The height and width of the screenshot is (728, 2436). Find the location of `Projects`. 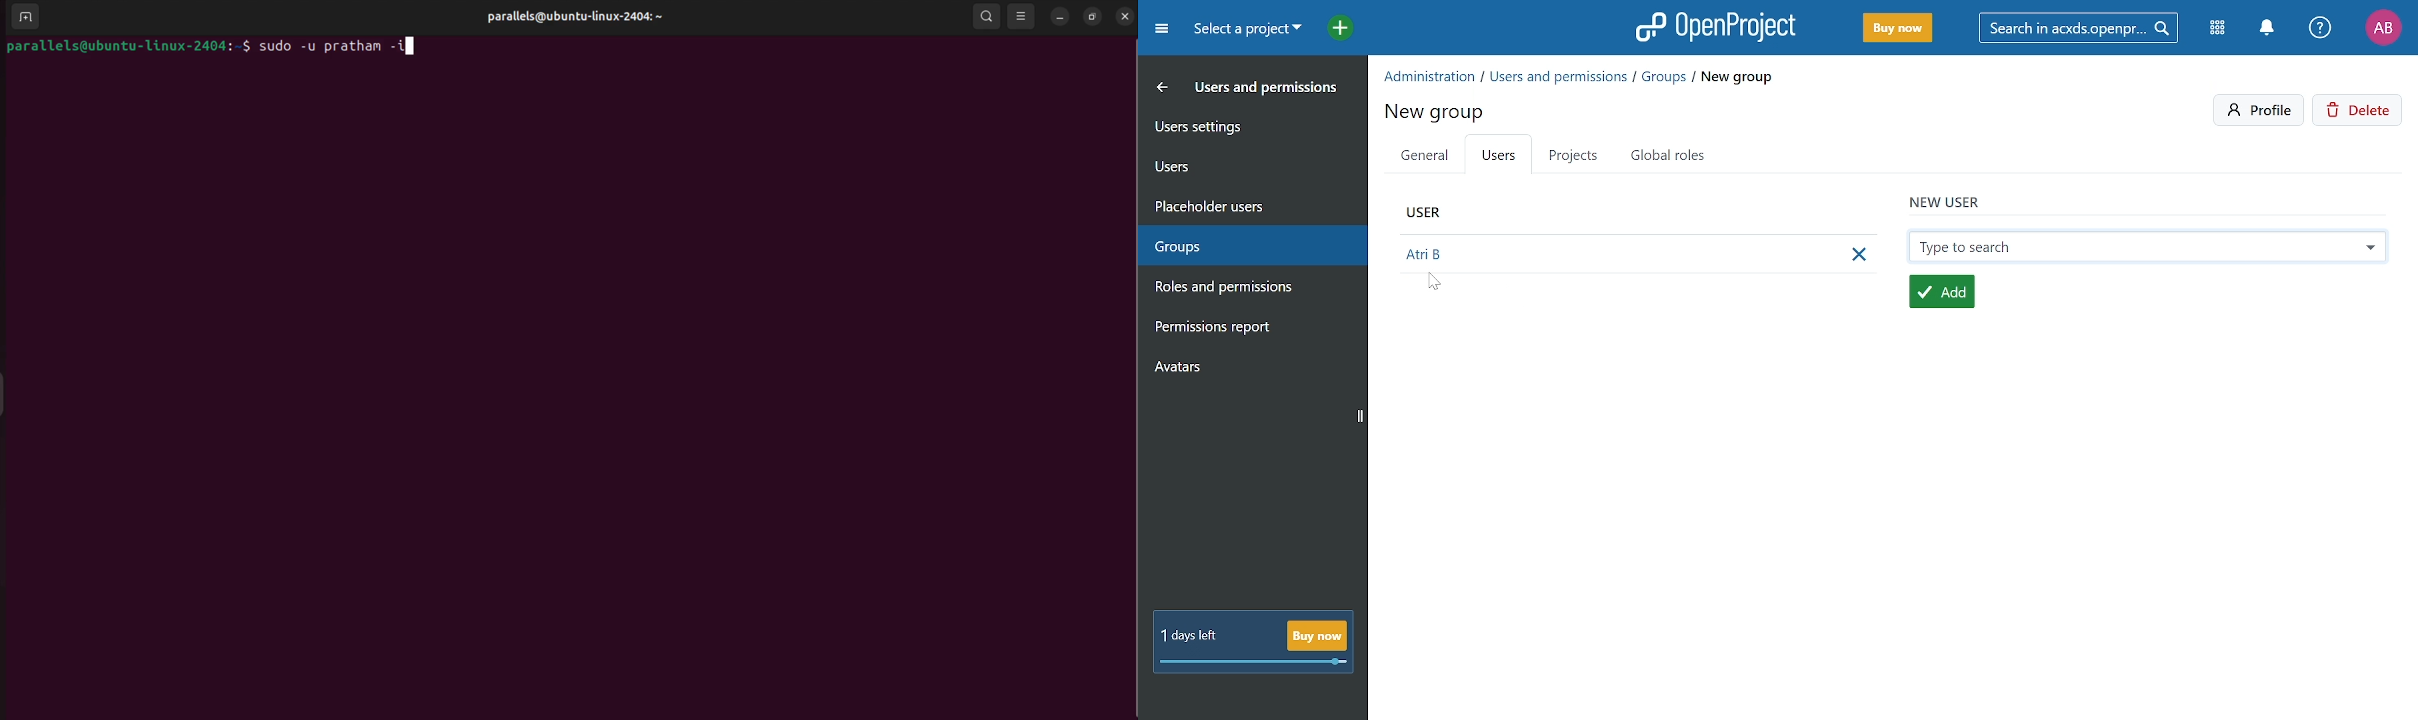

Projects is located at coordinates (1572, 155).